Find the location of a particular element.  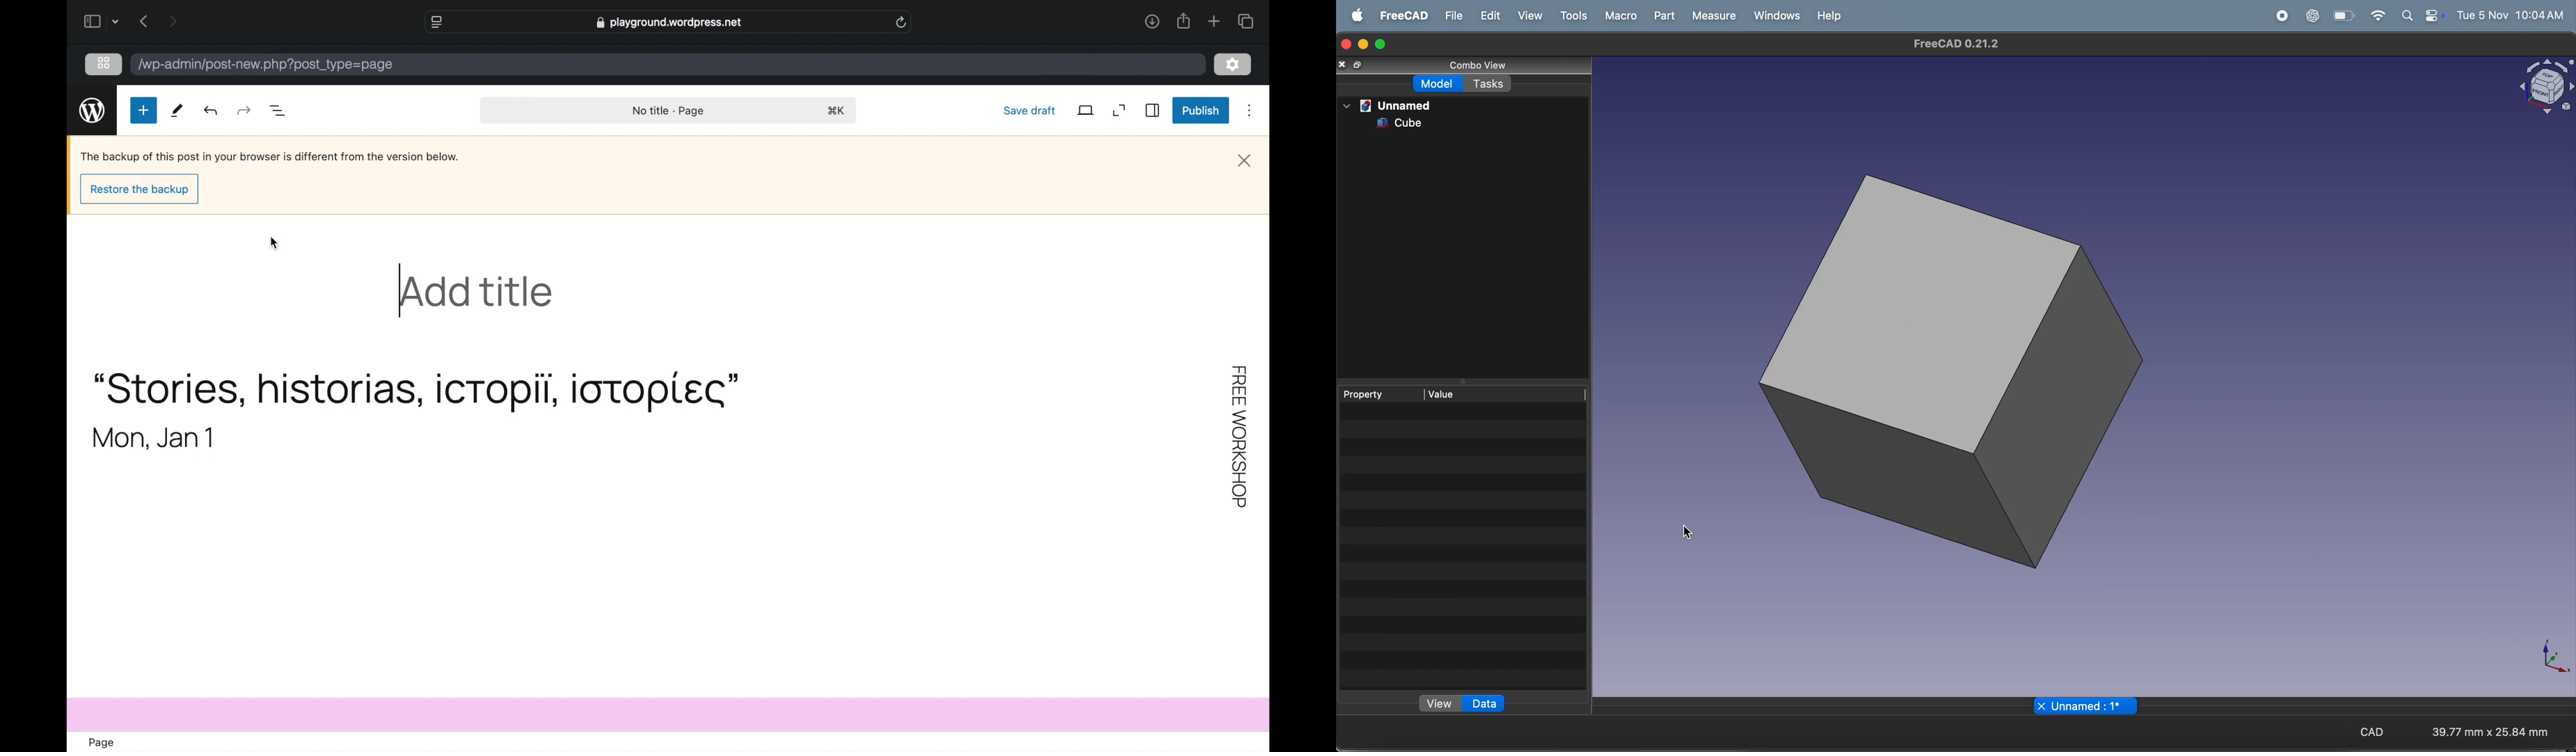

apple widgets is located at coordinates (2410, 15).